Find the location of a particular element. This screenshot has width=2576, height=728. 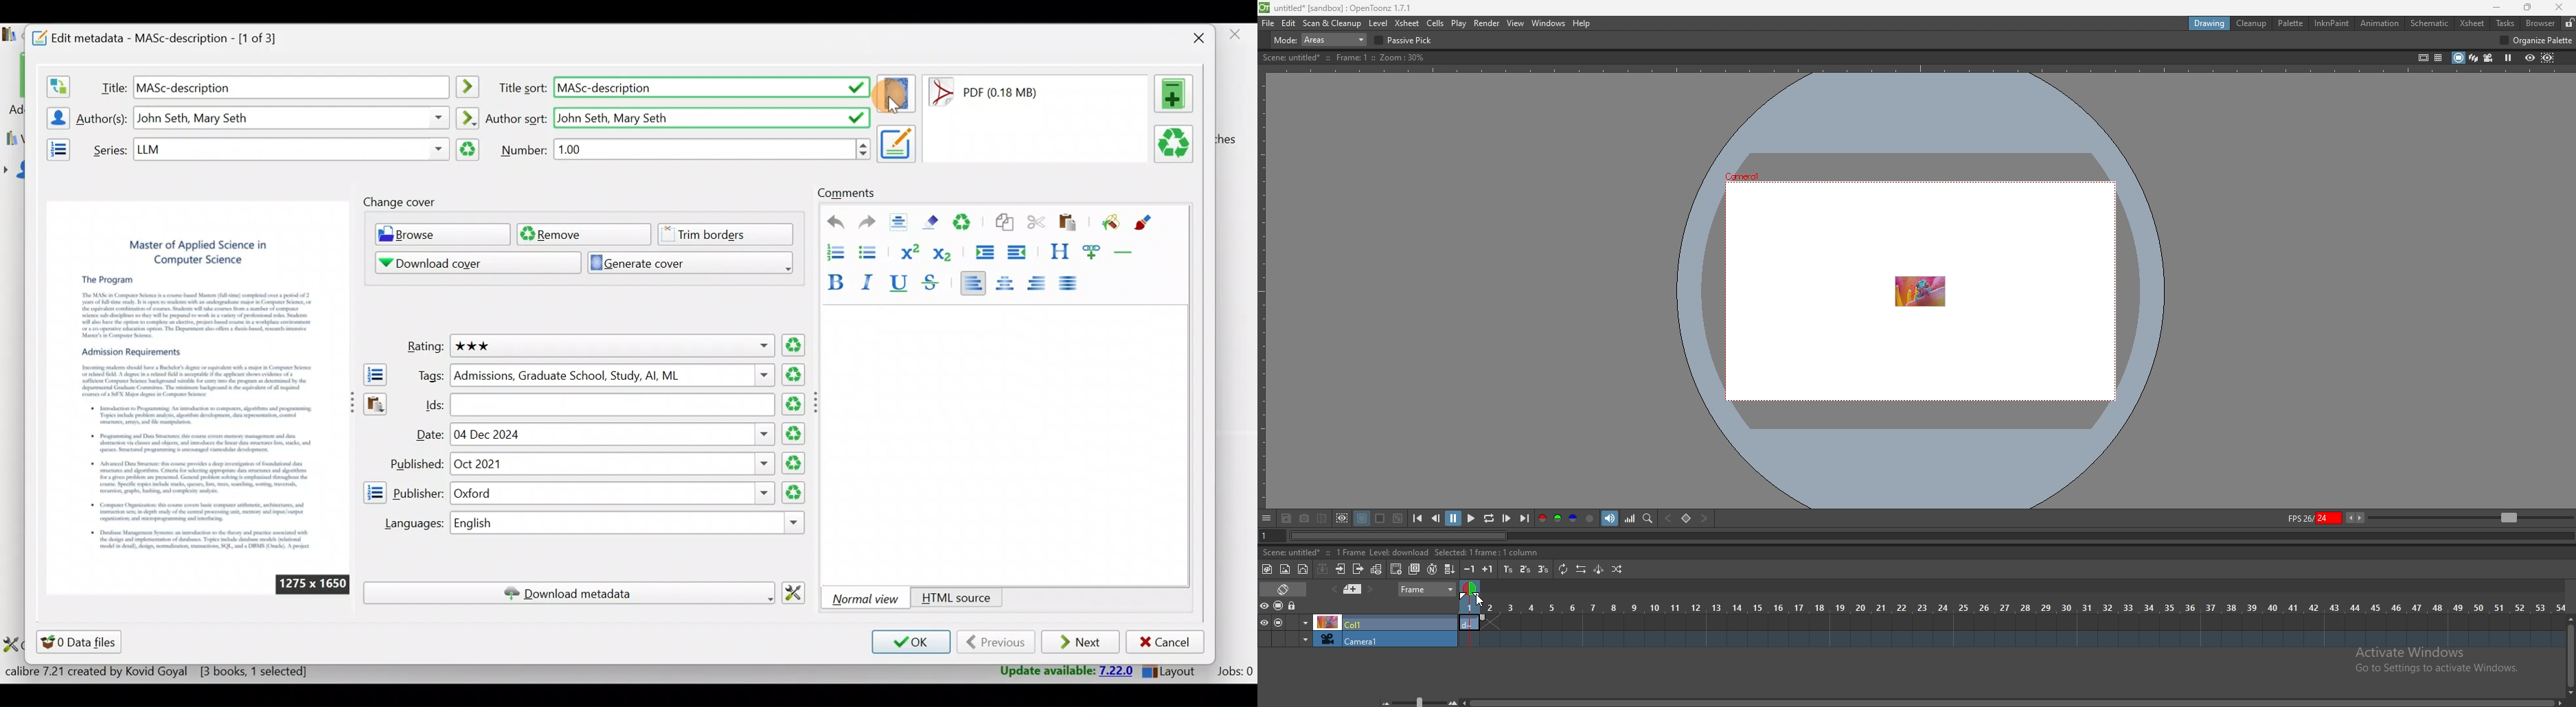

Remove the selected format from this book is located at coordinates (1176, 145).